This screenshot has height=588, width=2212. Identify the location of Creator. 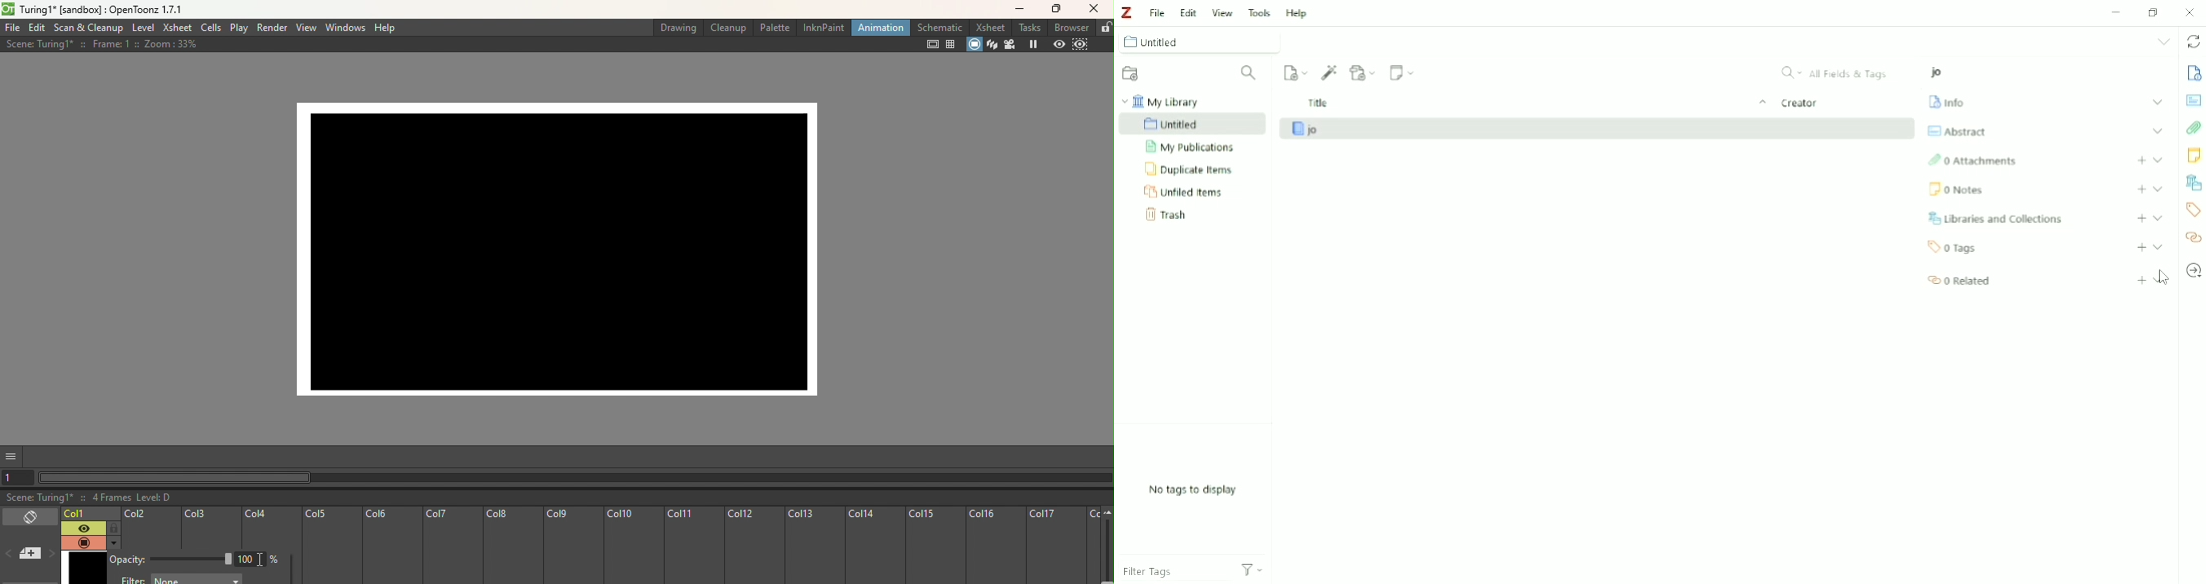
(1815, 102).